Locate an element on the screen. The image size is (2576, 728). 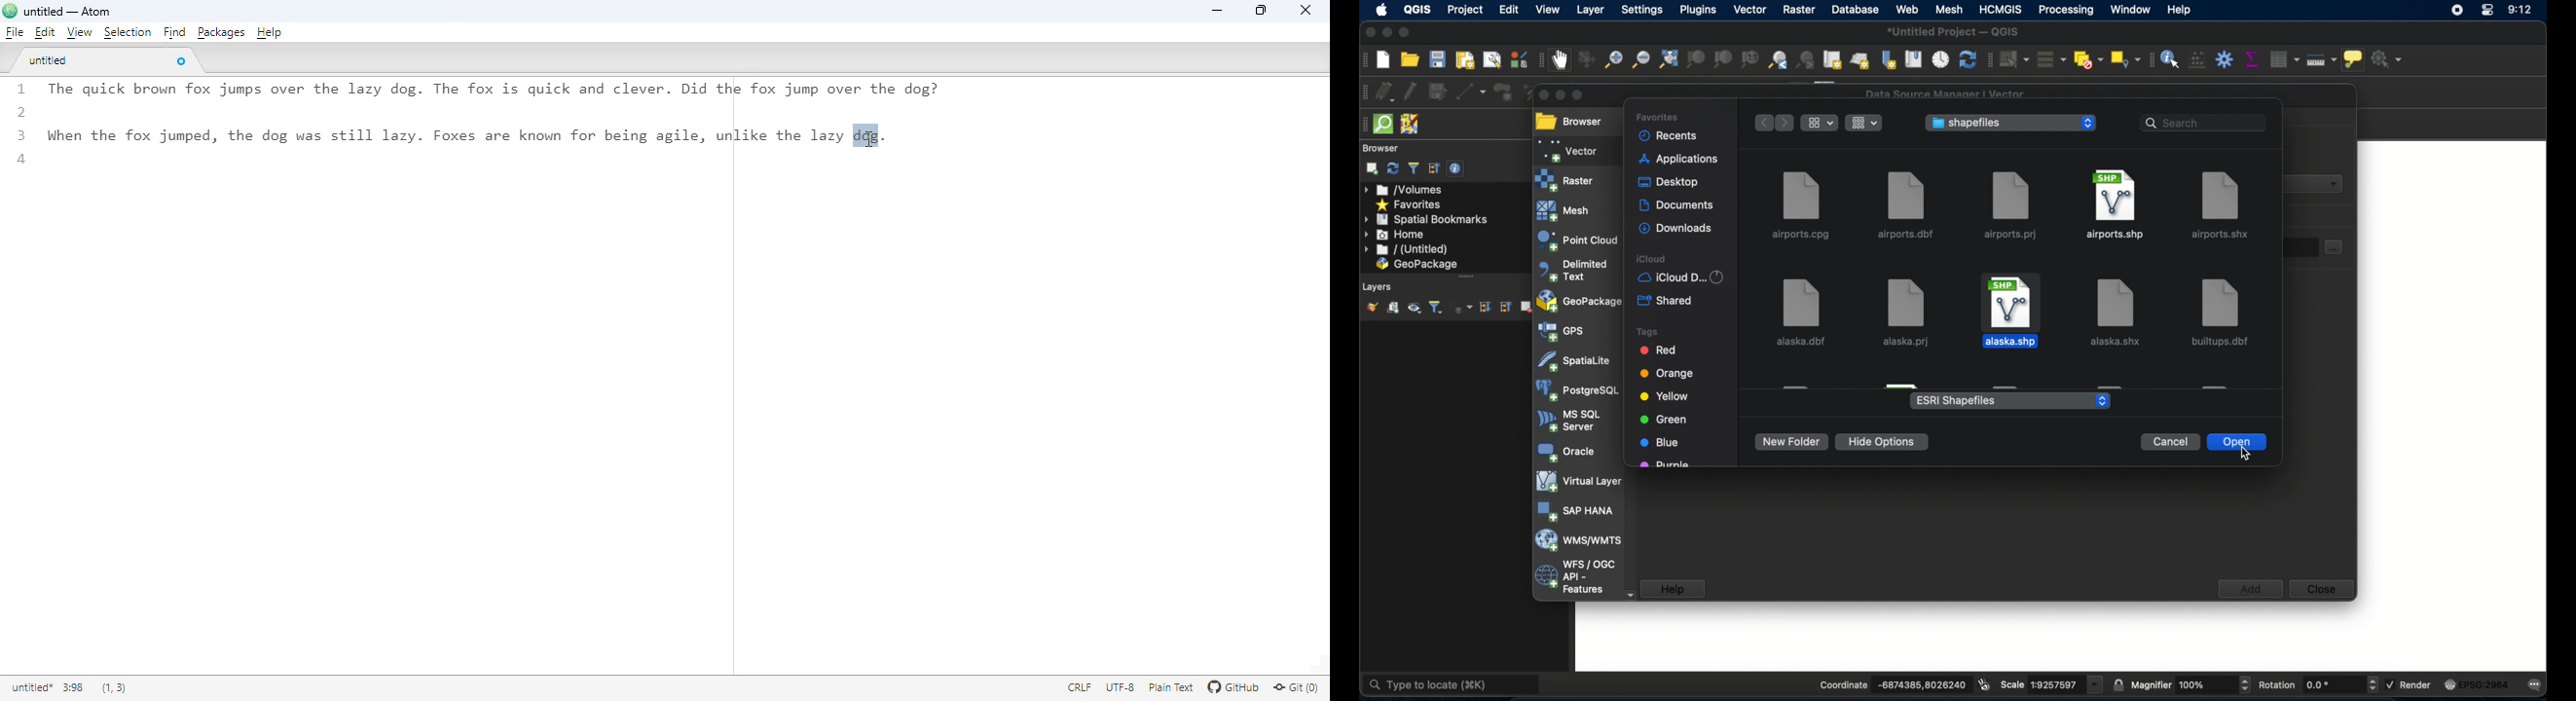
GitHub is located at coordinates (1233, 688).